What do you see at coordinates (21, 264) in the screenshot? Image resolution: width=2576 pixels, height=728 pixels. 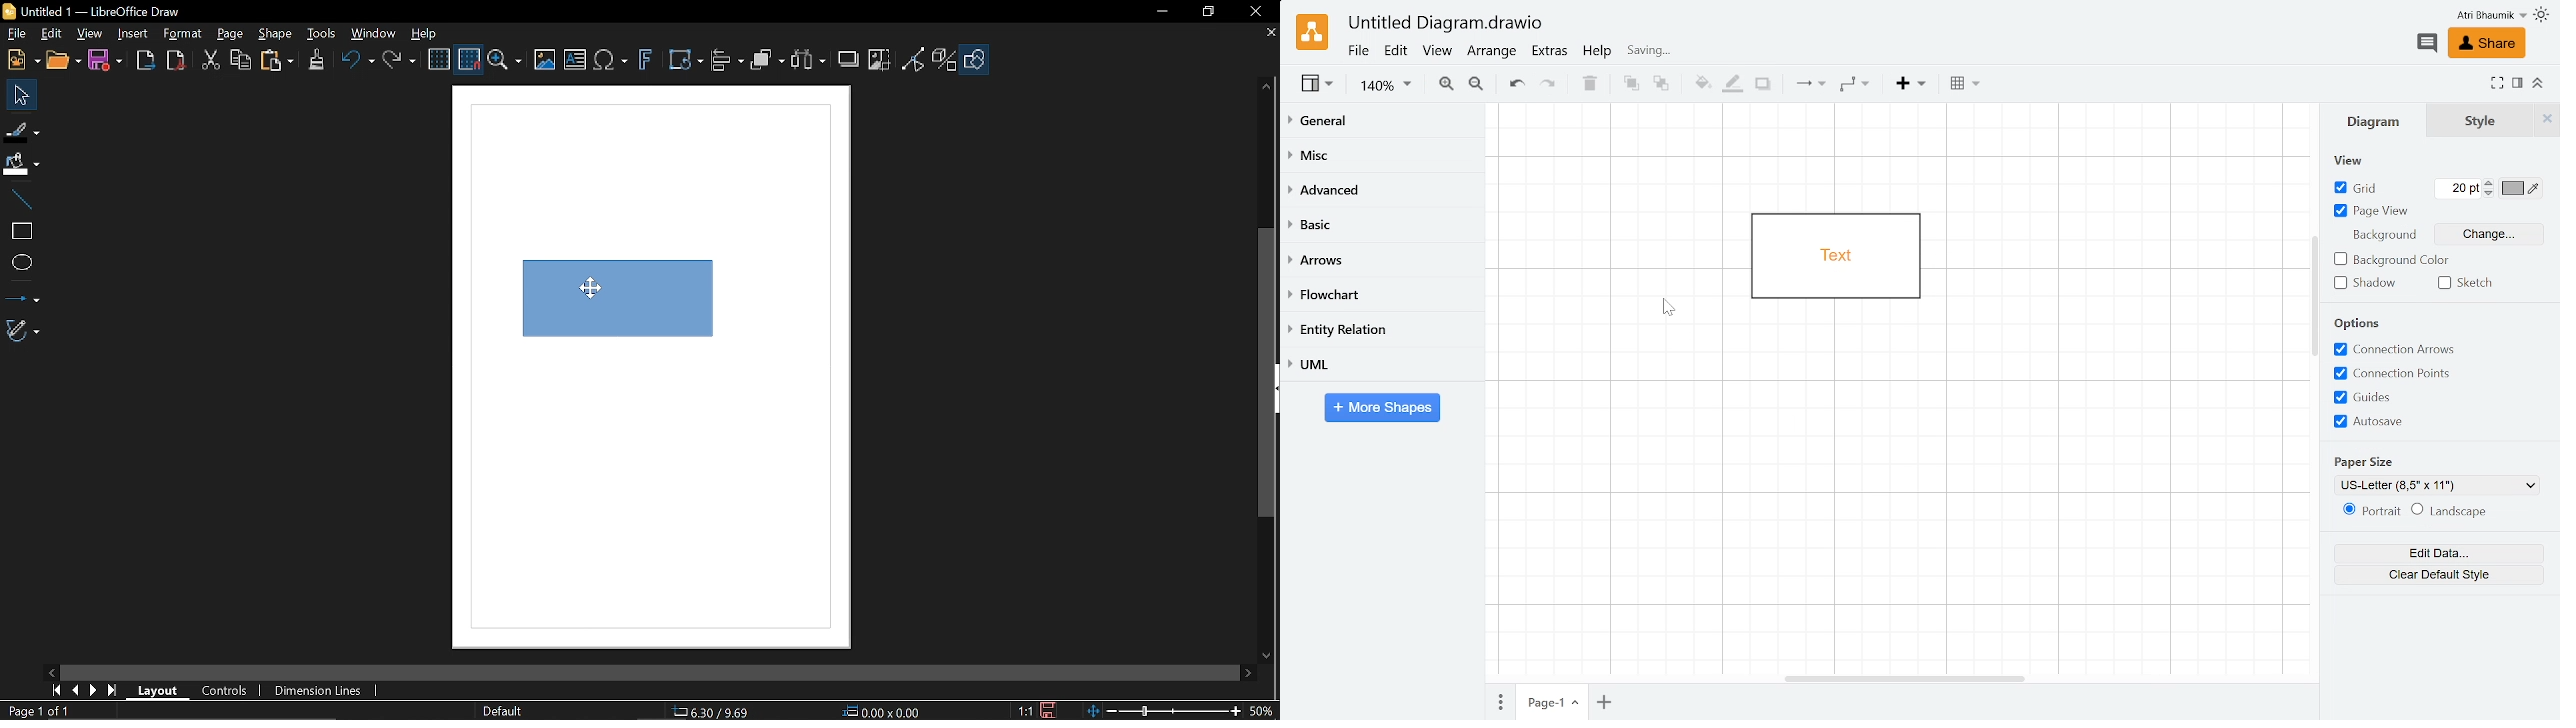 I see `Ellipse` at bounding box center [21, 264].